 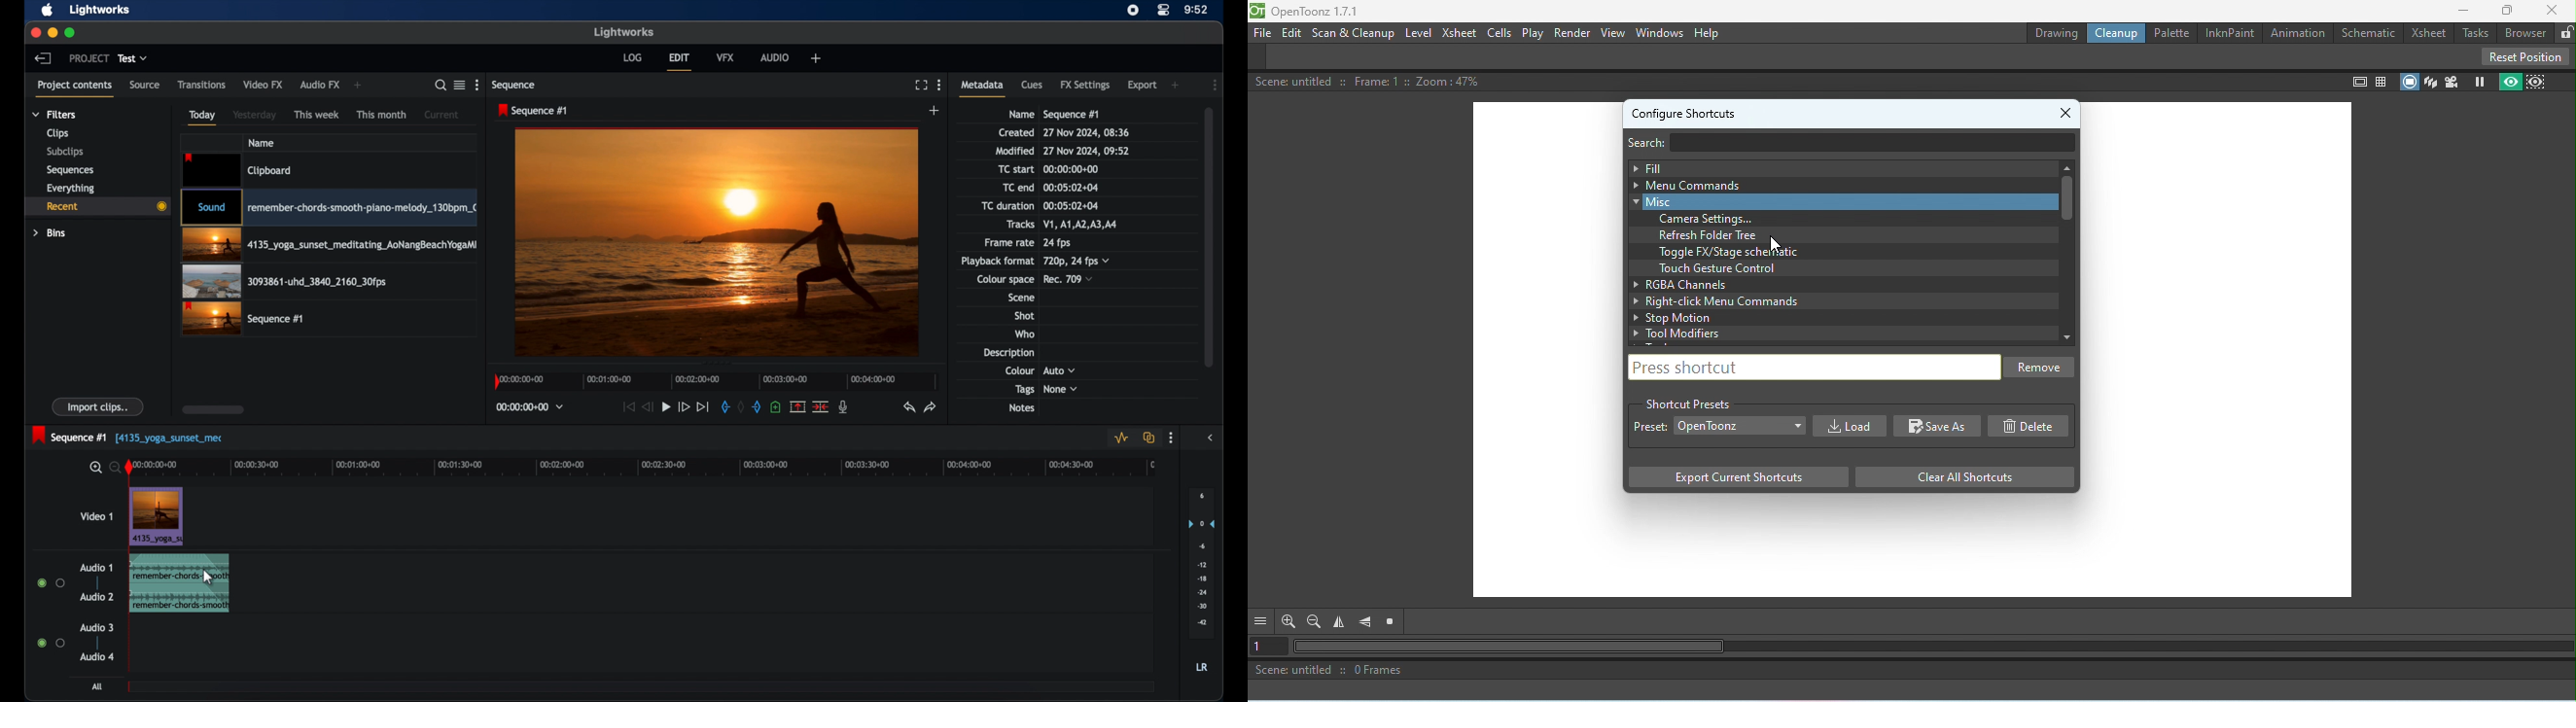 What do you see at coordinates (328, 207) in the screenshot?
I see `video clip` at bounding box center [328, 207].